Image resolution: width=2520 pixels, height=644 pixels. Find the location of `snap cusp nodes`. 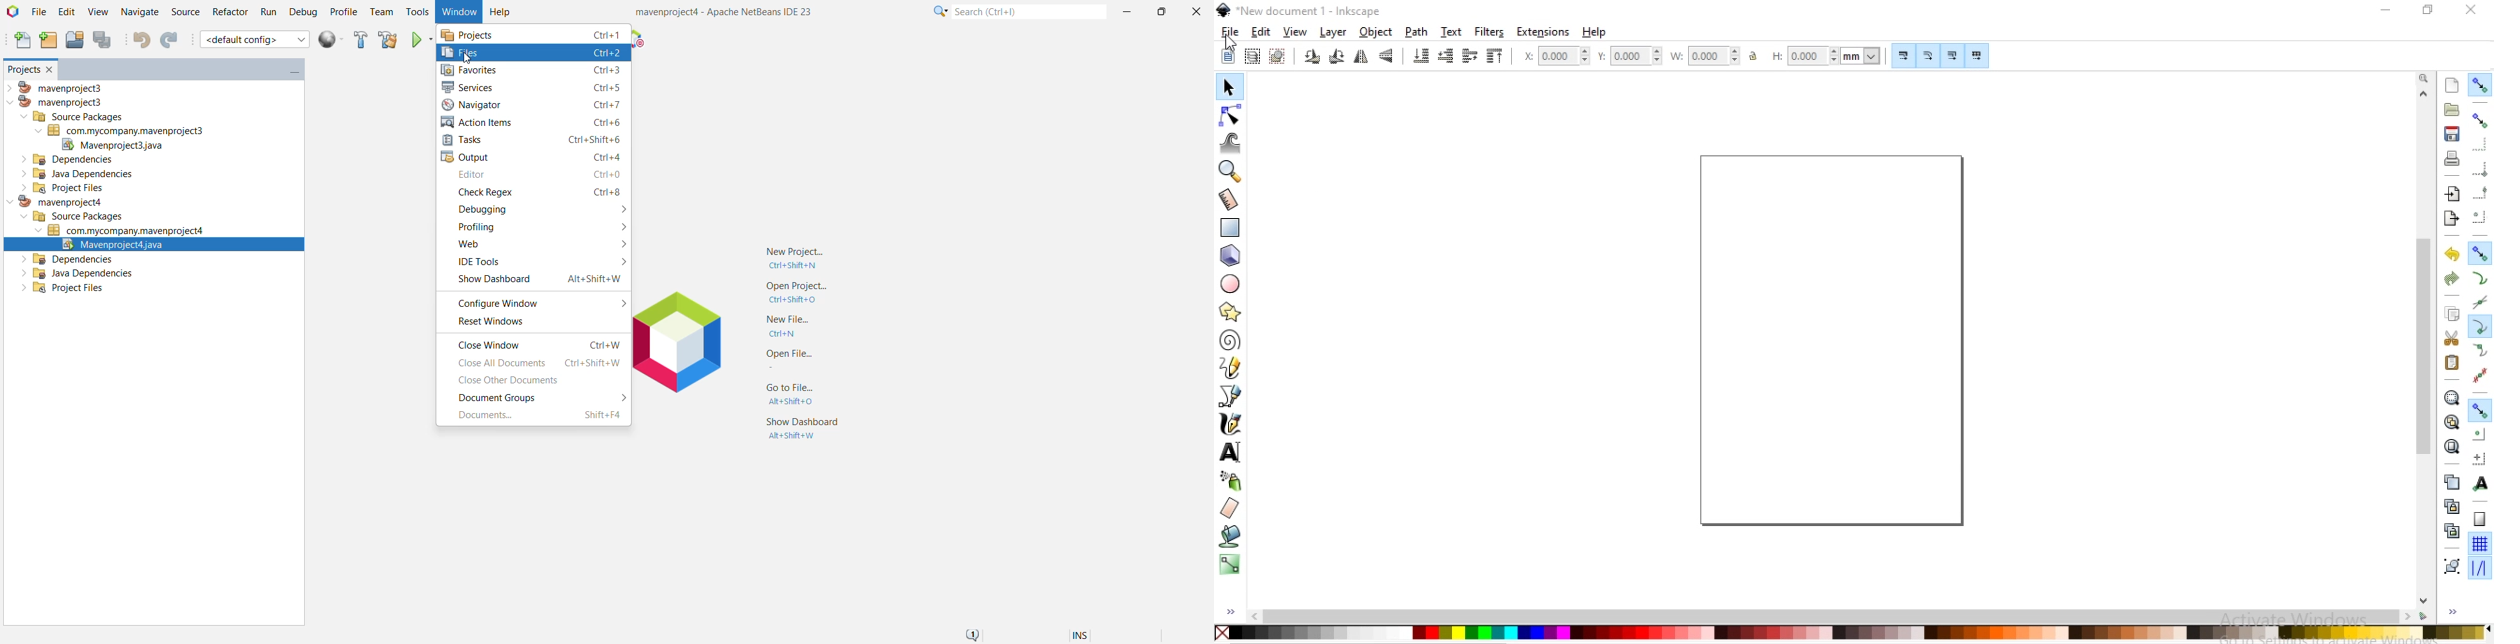

snap cusp nodes is located at coordinates (2479, 328).